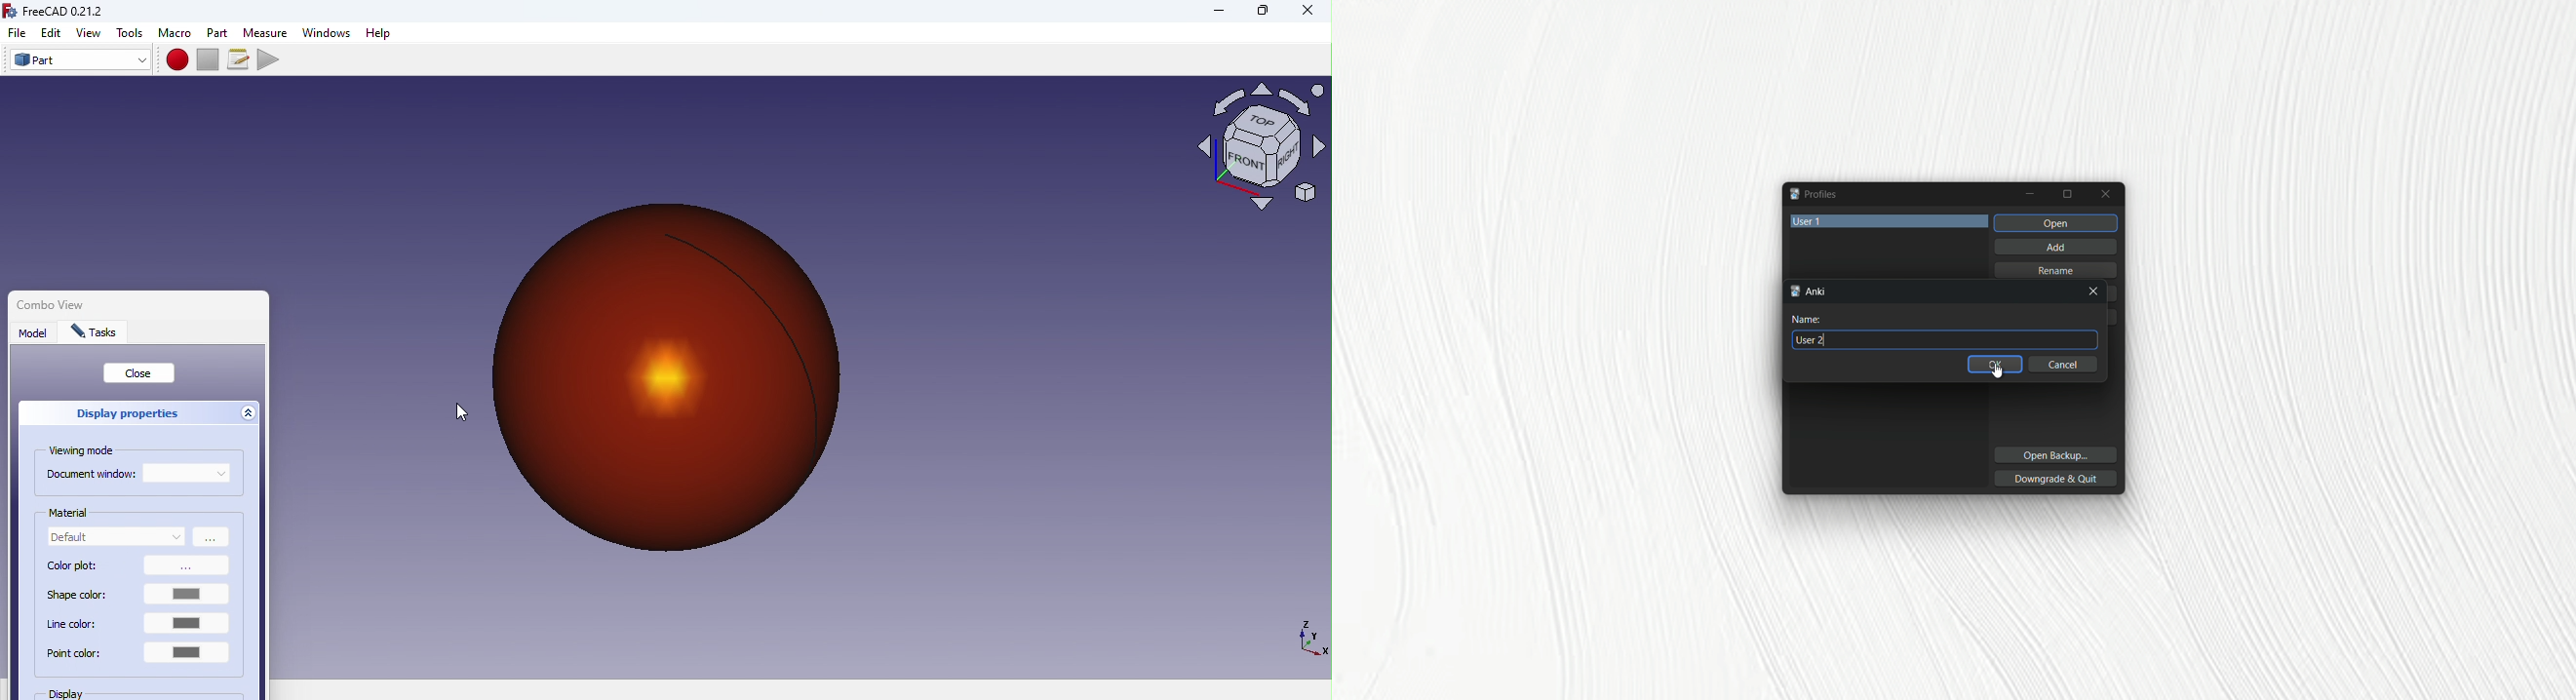 This screenshot has width=2576, height=700. Describe the element at coordinates (213, 537) in the screenshot. I see `Show more` at that location.